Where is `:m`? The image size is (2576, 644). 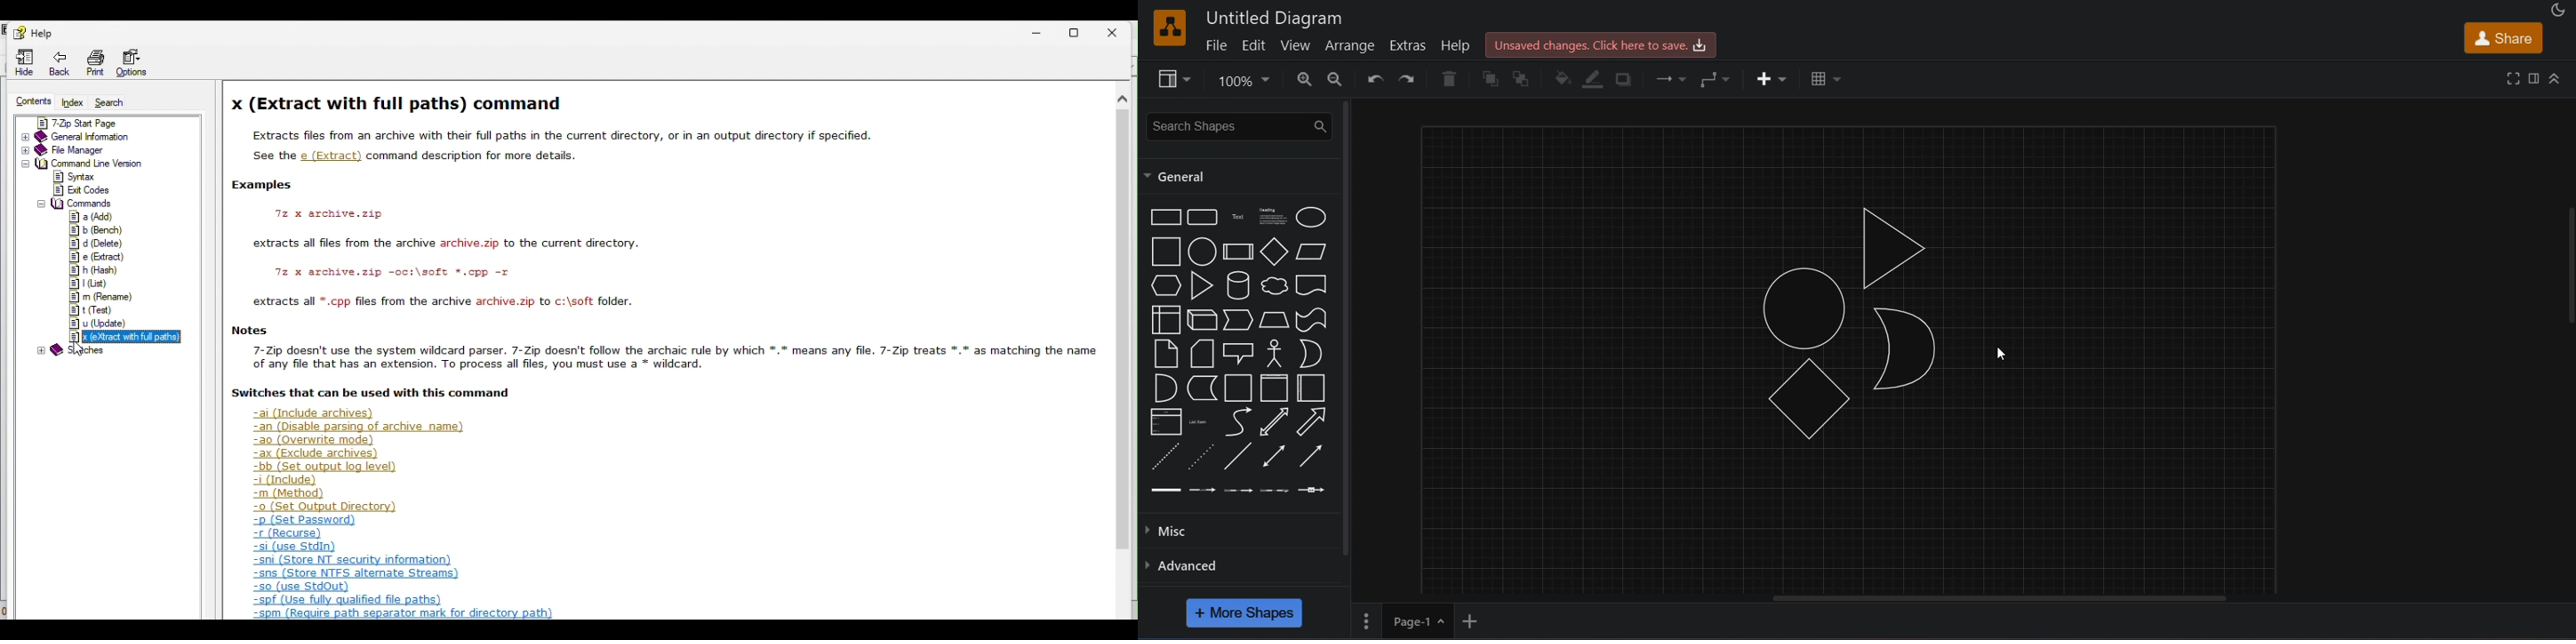
:m is located at coordinates (289, 494).